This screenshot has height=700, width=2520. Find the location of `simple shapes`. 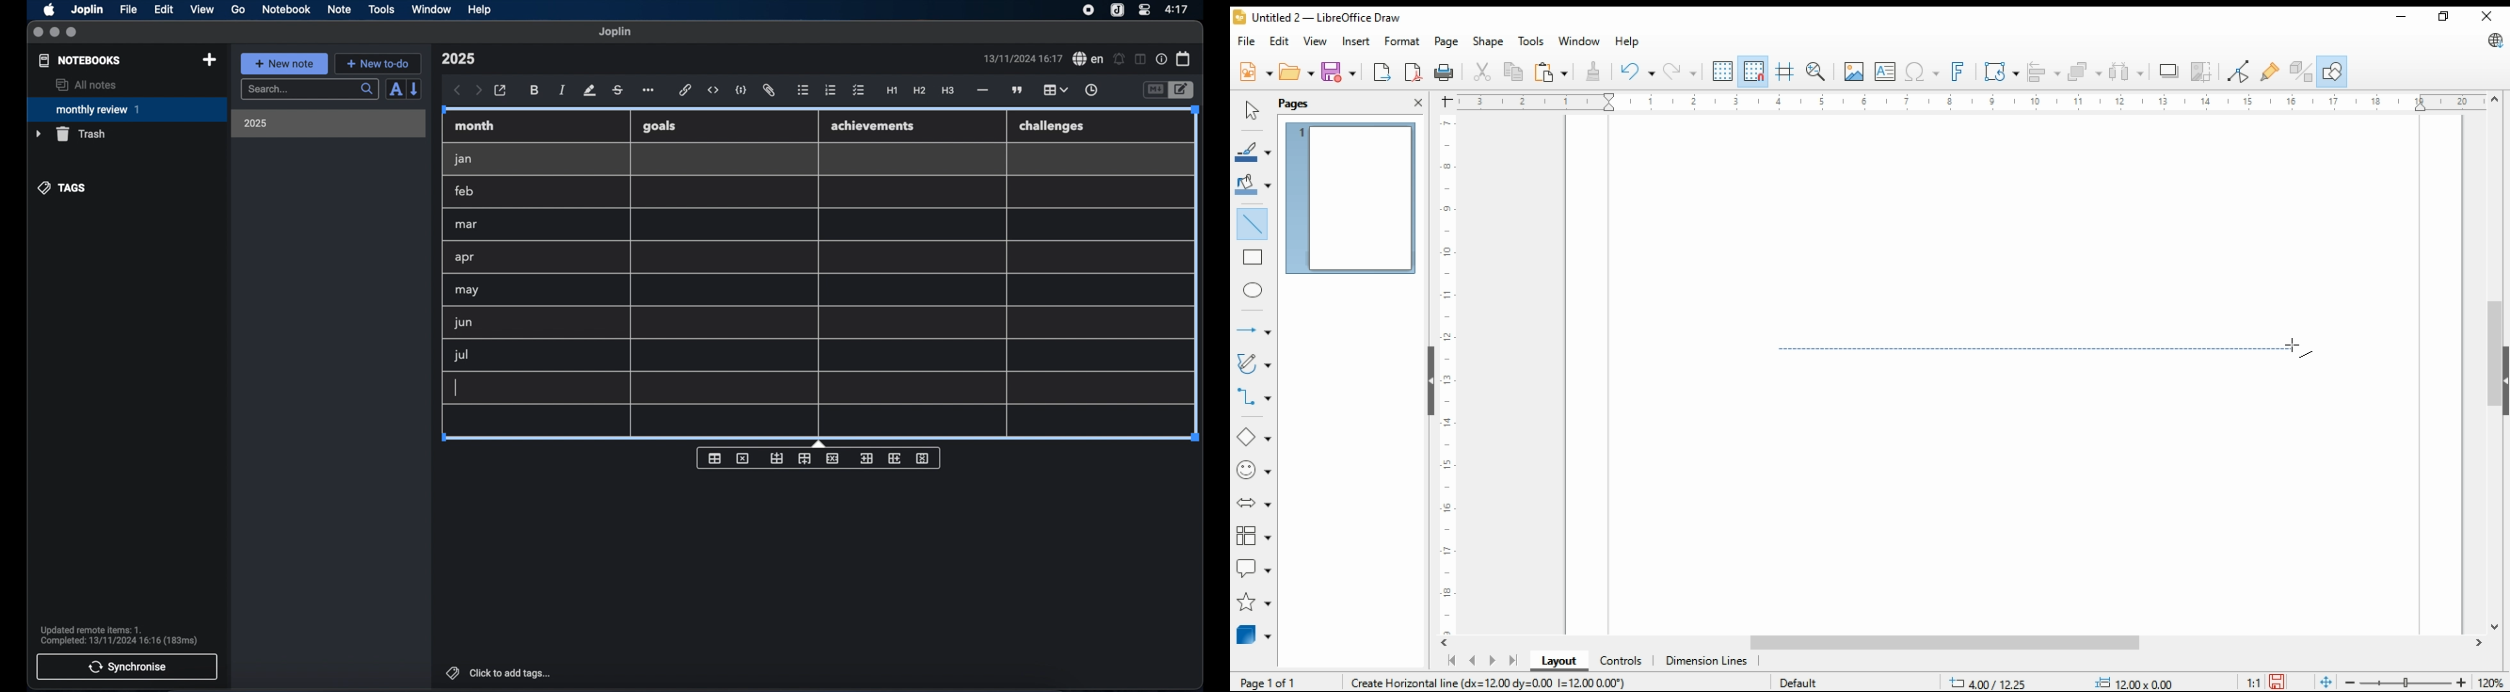

simple shapes is located at coordinates (1255, 436).